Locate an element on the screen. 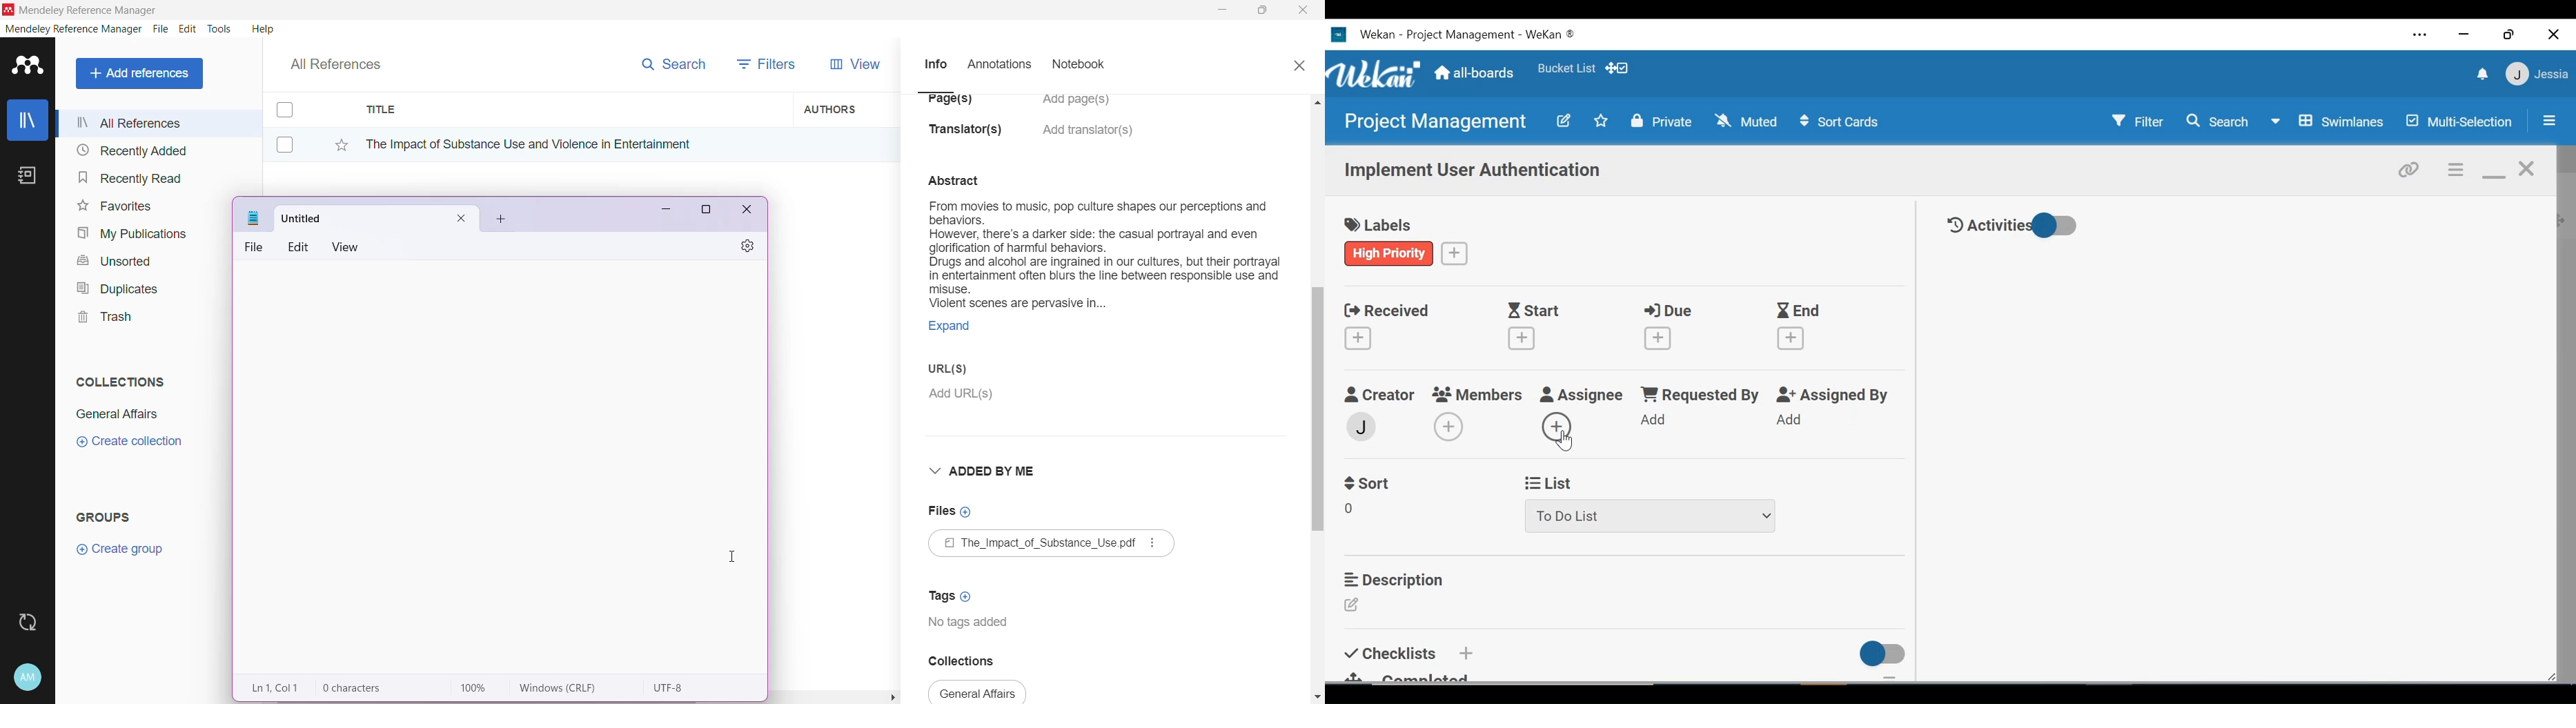 The width and height of the screenshot is (2576, 728). Multi-selection is located at coordinates (2461, 121).